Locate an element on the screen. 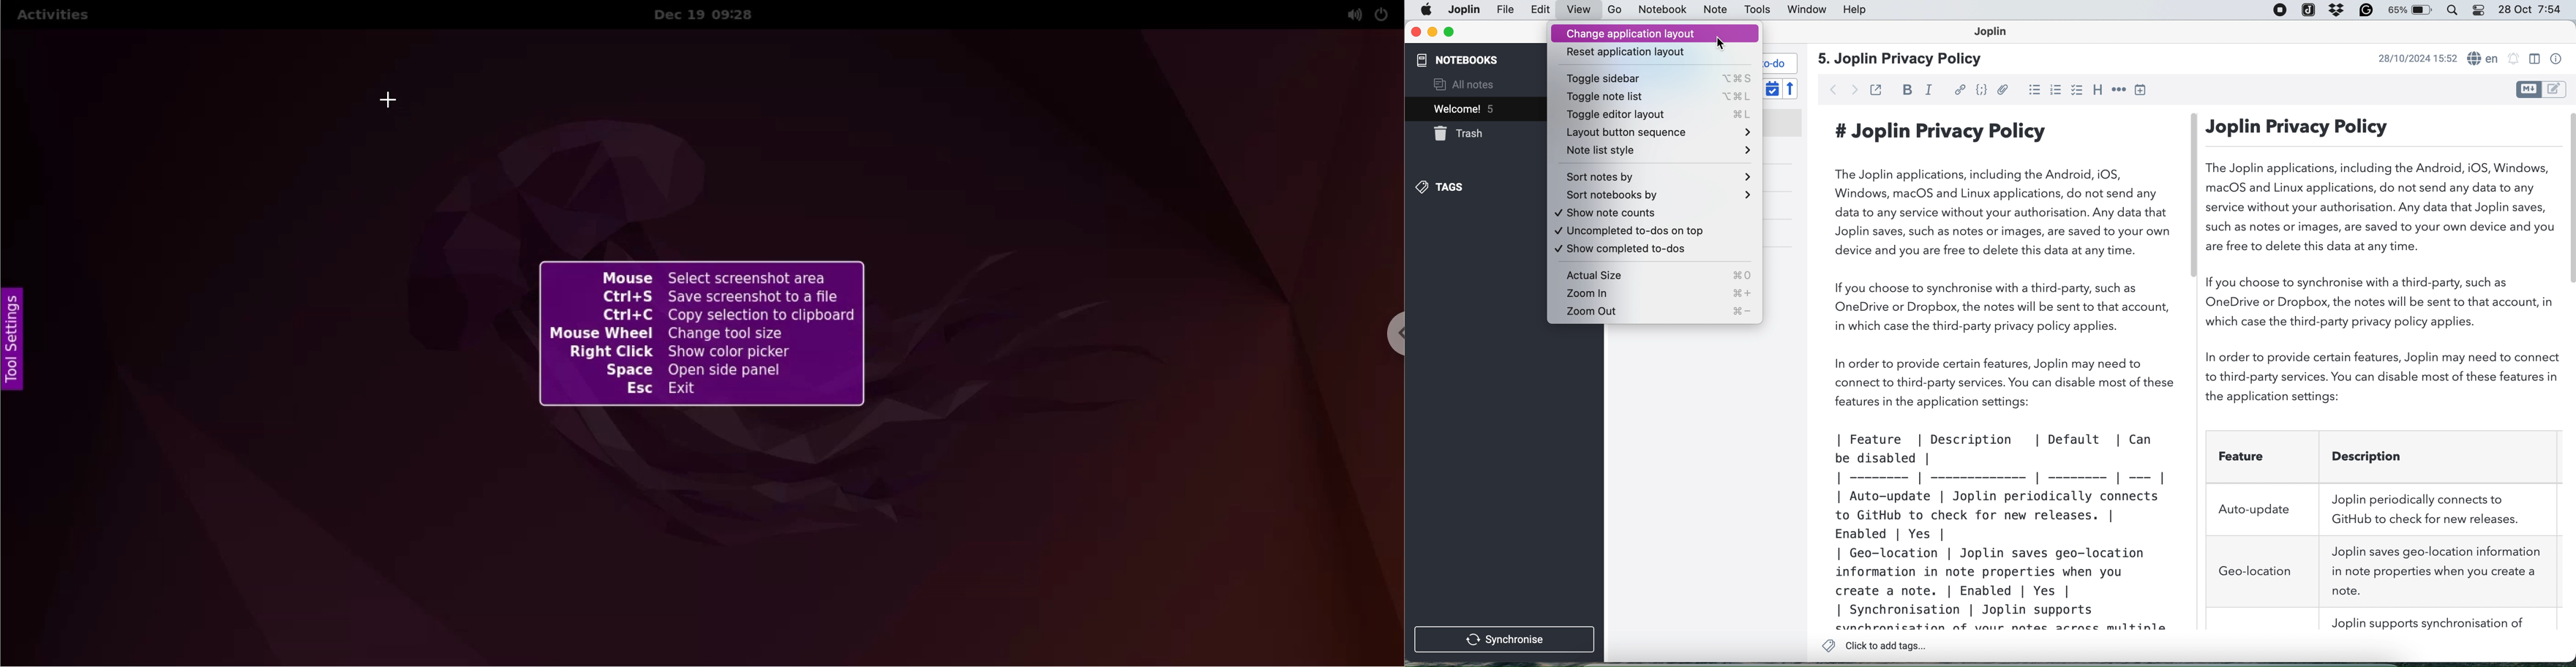  grammarly is located at coordinates (2367, 11).